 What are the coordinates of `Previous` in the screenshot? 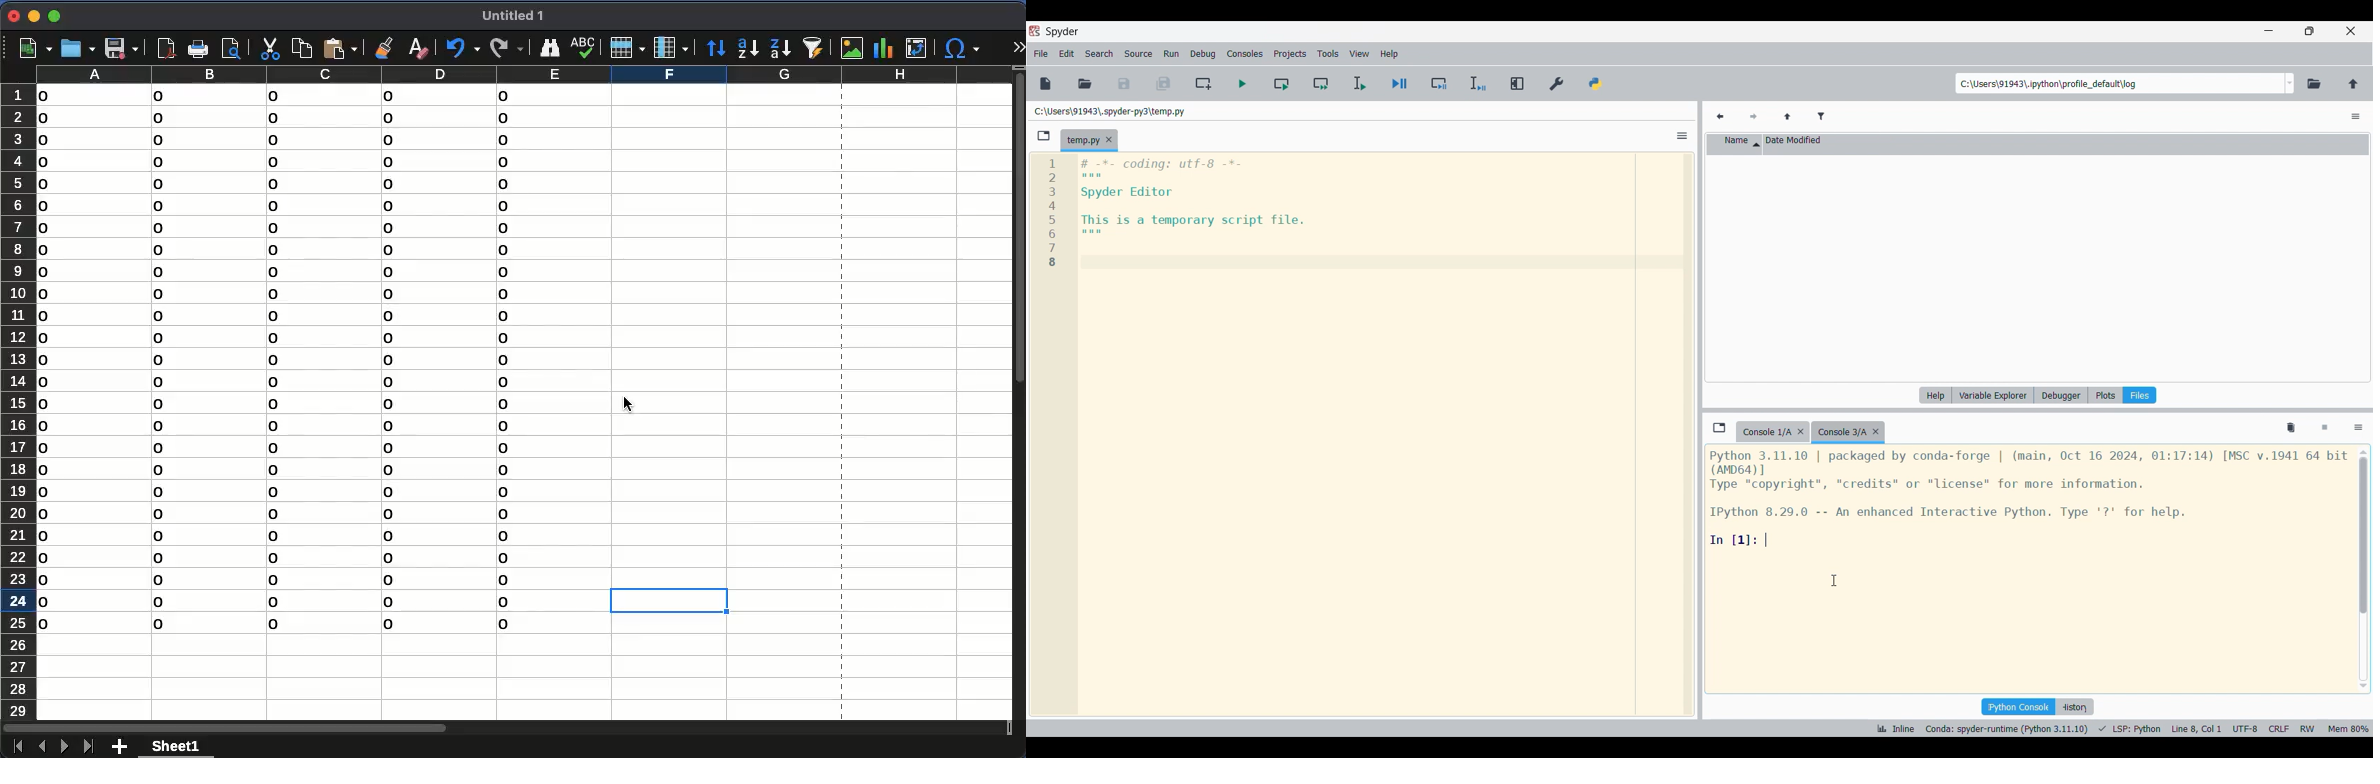 It's located at (1720, 117).